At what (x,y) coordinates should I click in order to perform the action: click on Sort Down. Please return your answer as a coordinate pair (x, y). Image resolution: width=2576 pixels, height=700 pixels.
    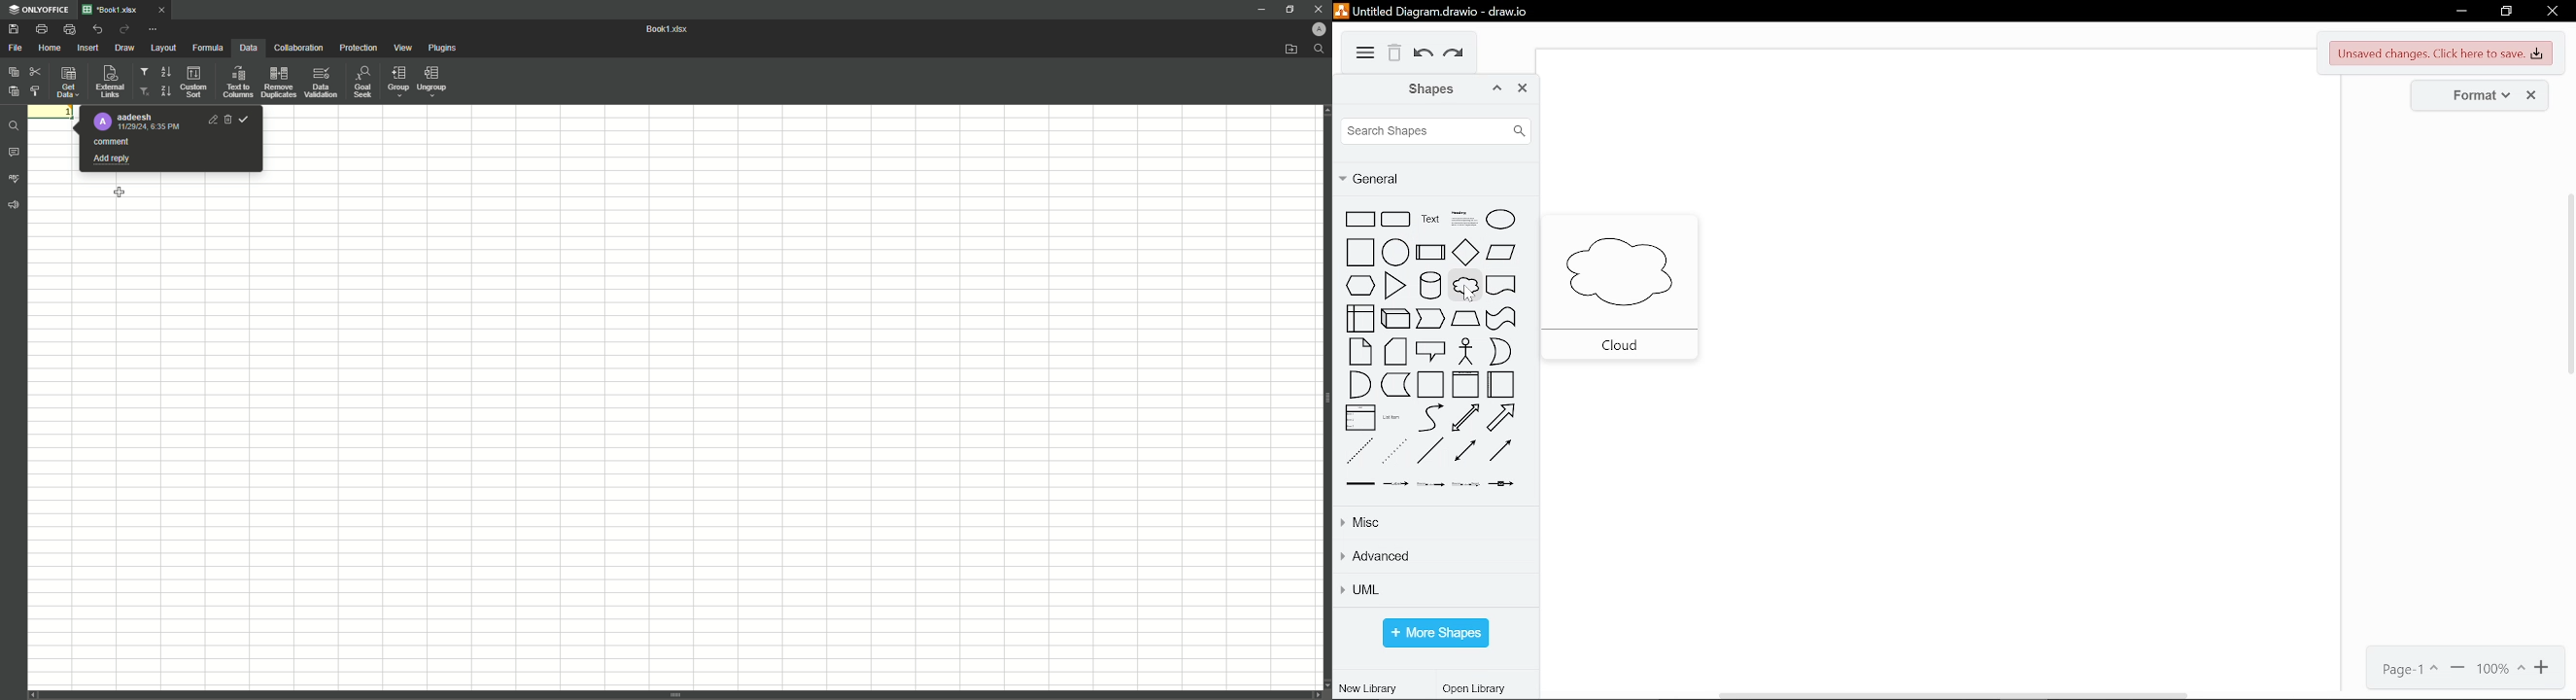
    Looking at the image, I should click on (166, 72).